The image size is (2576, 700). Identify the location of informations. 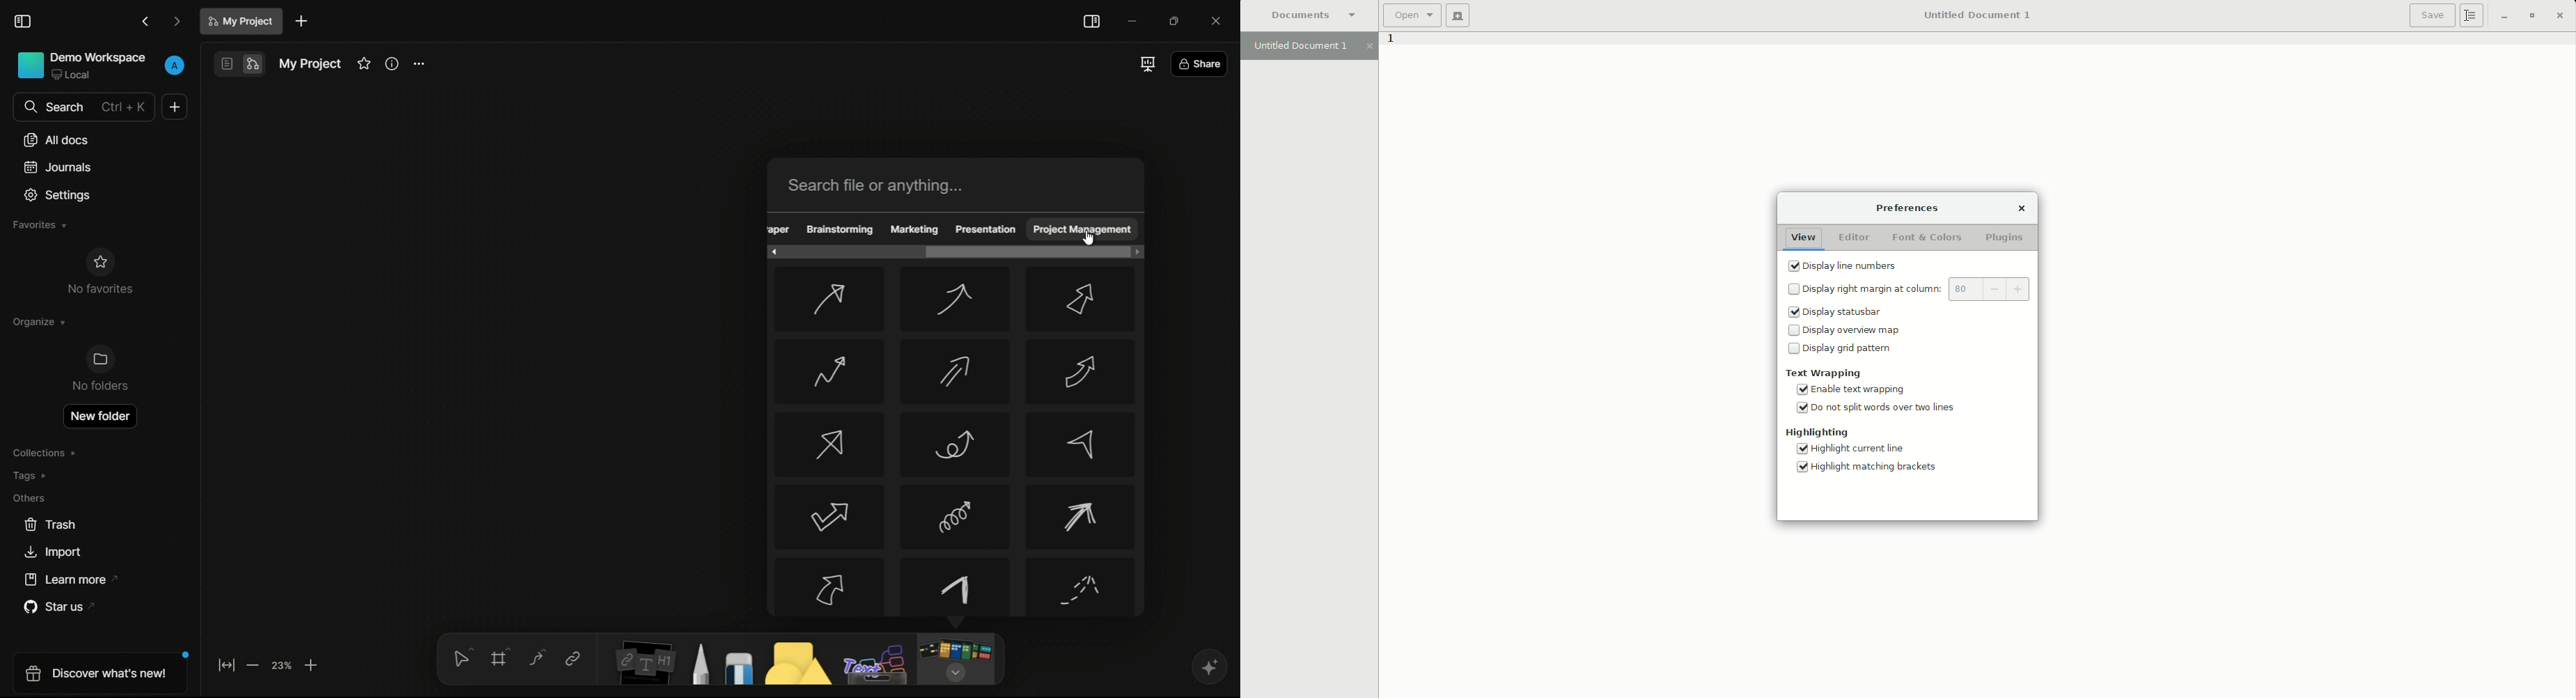
(392, 63).